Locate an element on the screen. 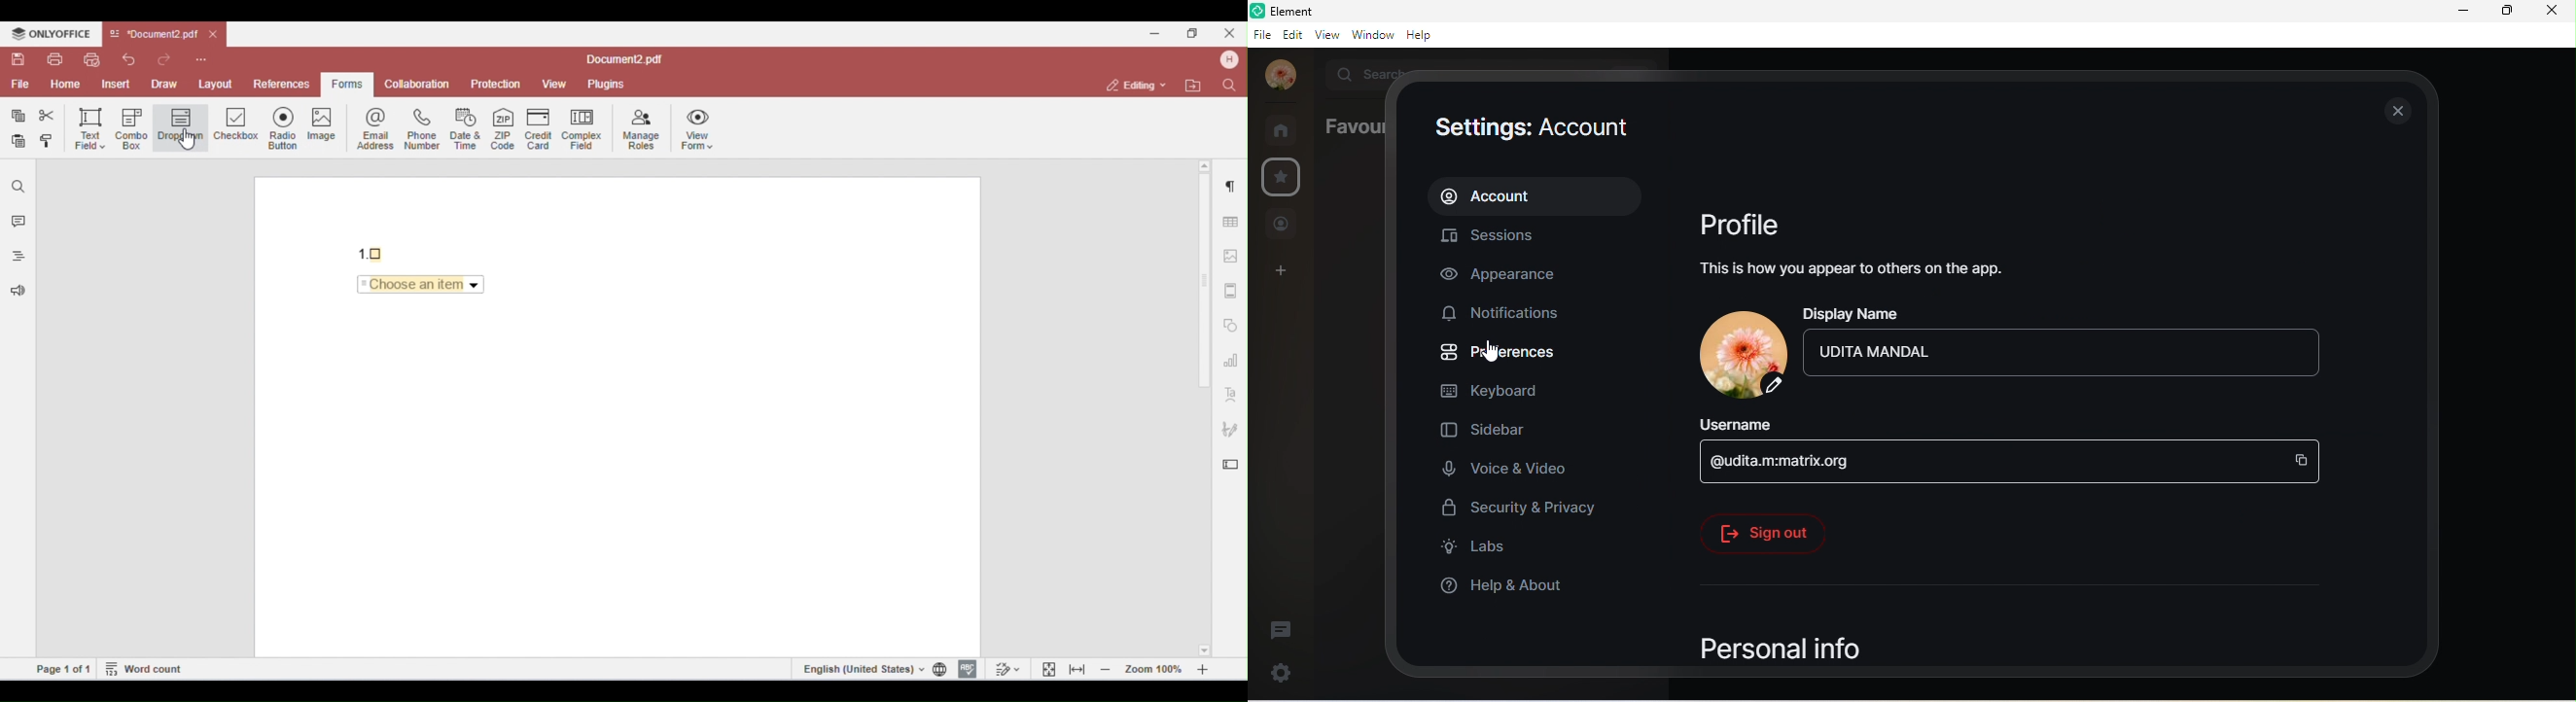  labs is located at coordinates (1475, 546).